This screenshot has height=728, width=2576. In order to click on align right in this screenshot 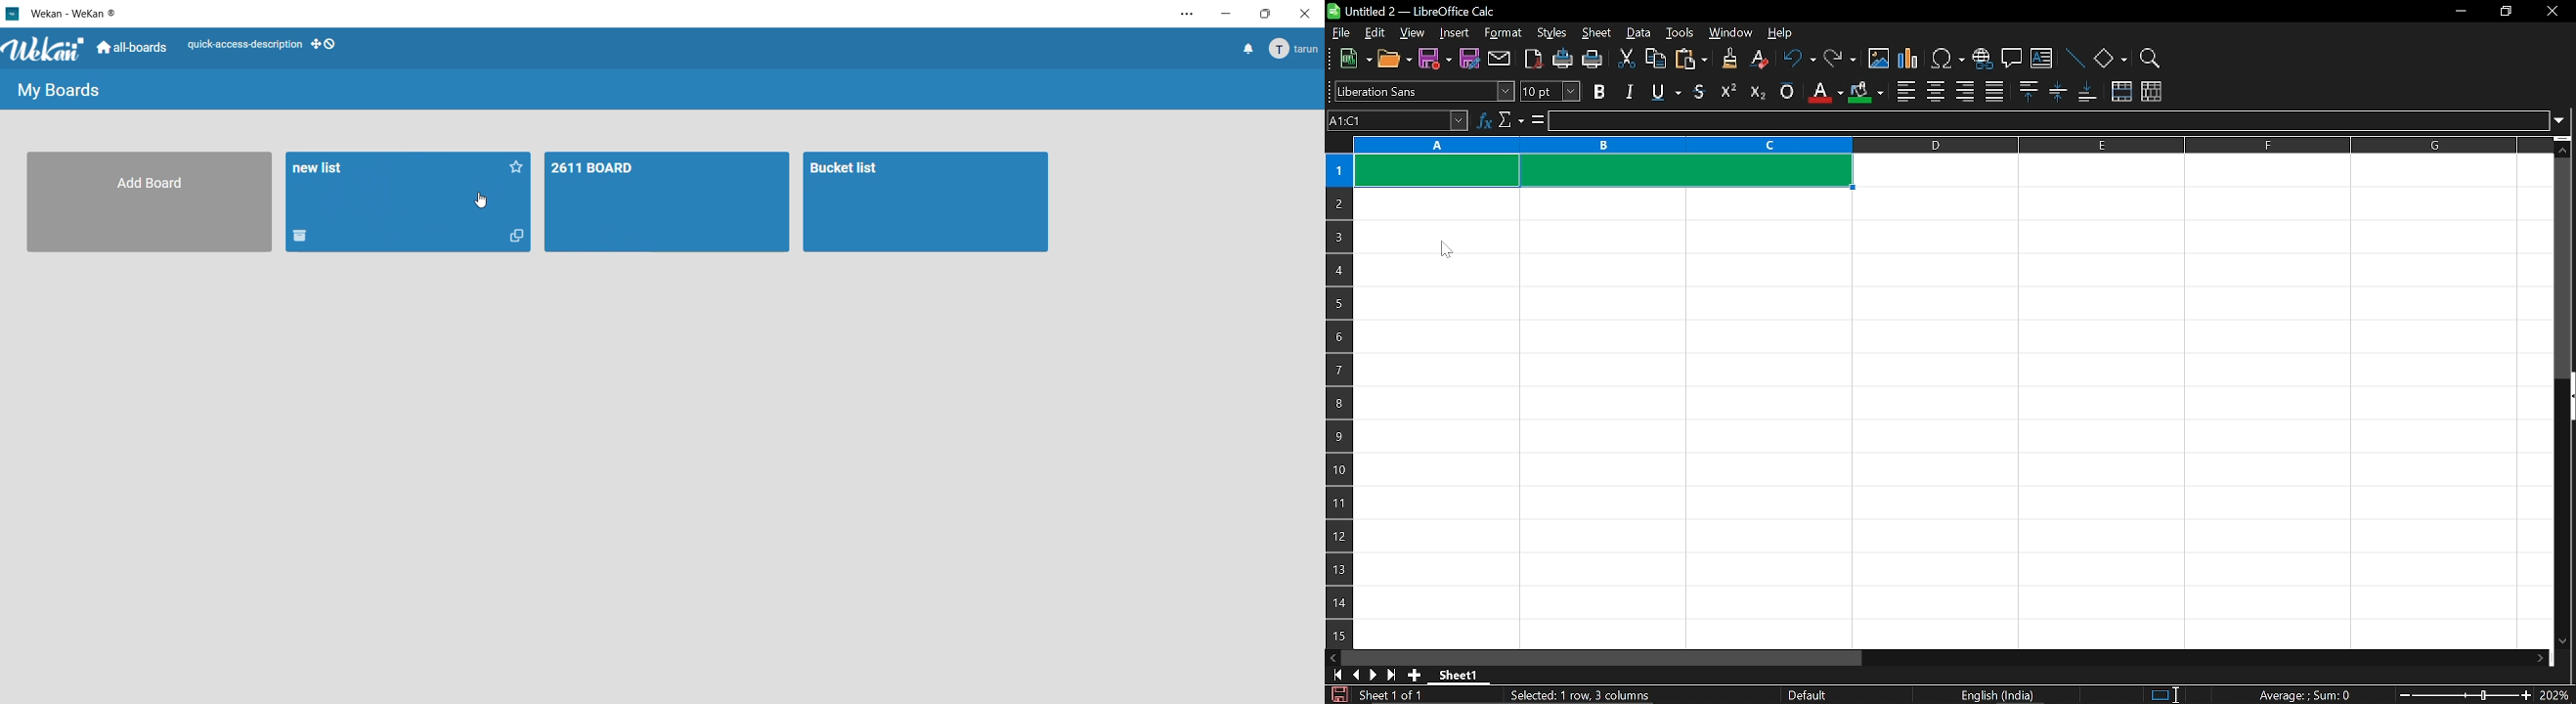, I will do `click(1964, 92)`.